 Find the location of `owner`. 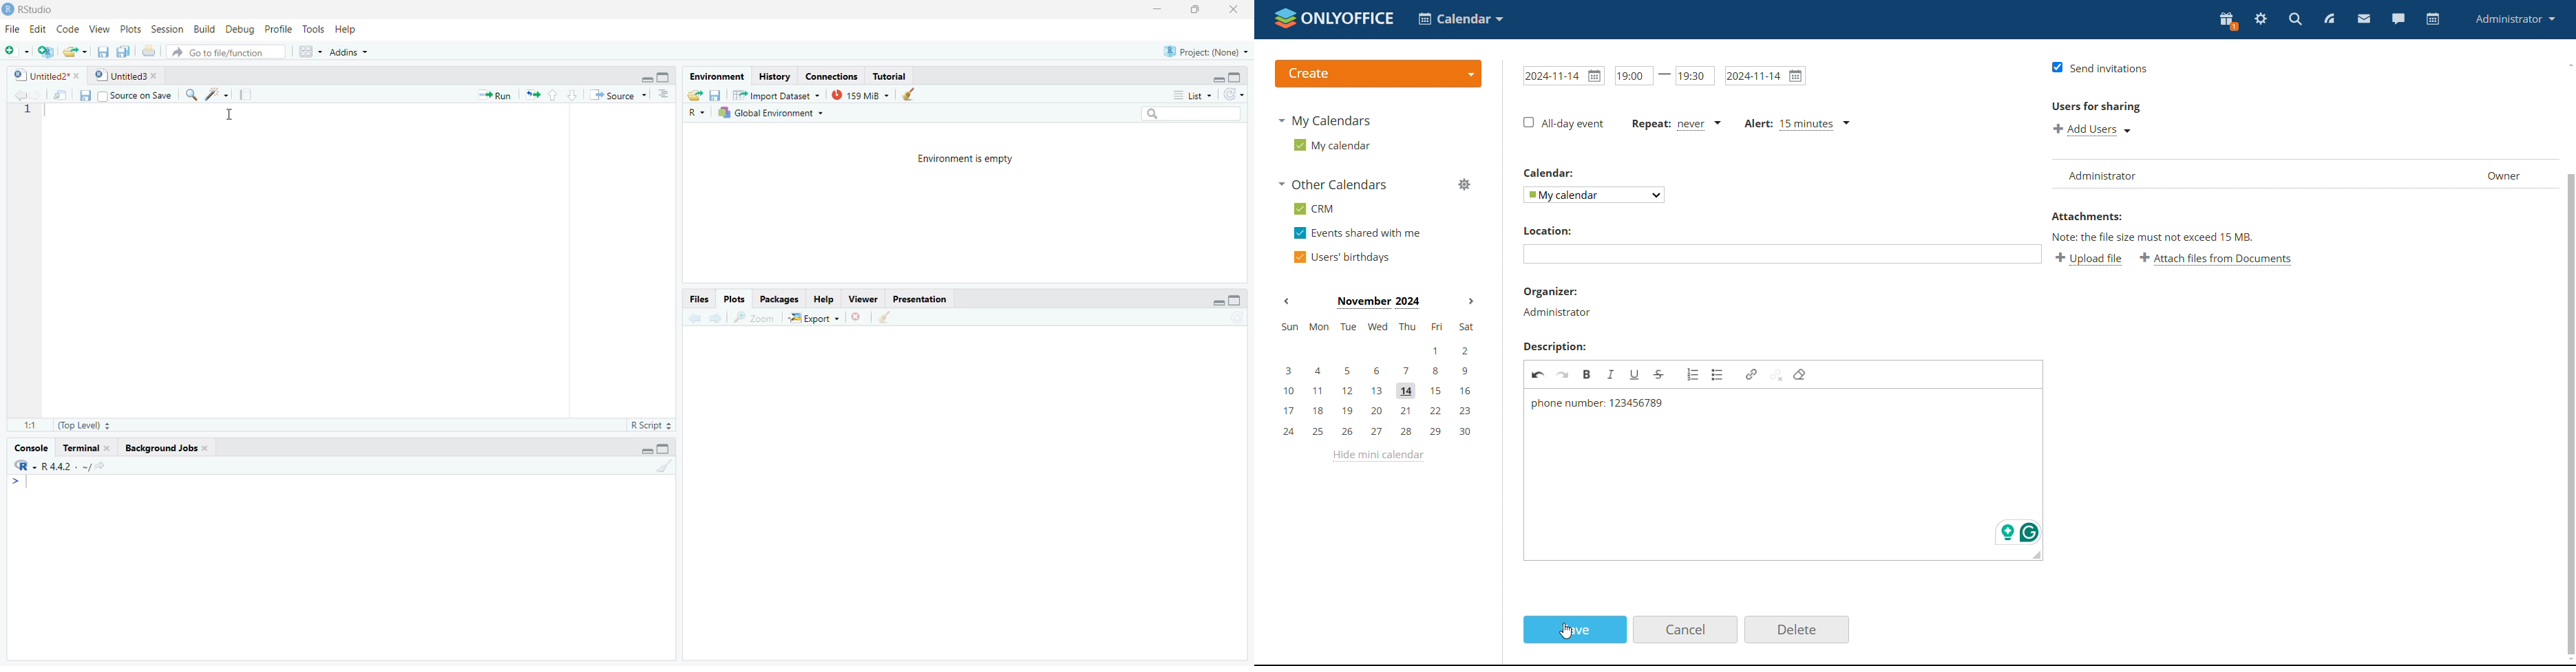

owner is located at coordinates (2504, 178).